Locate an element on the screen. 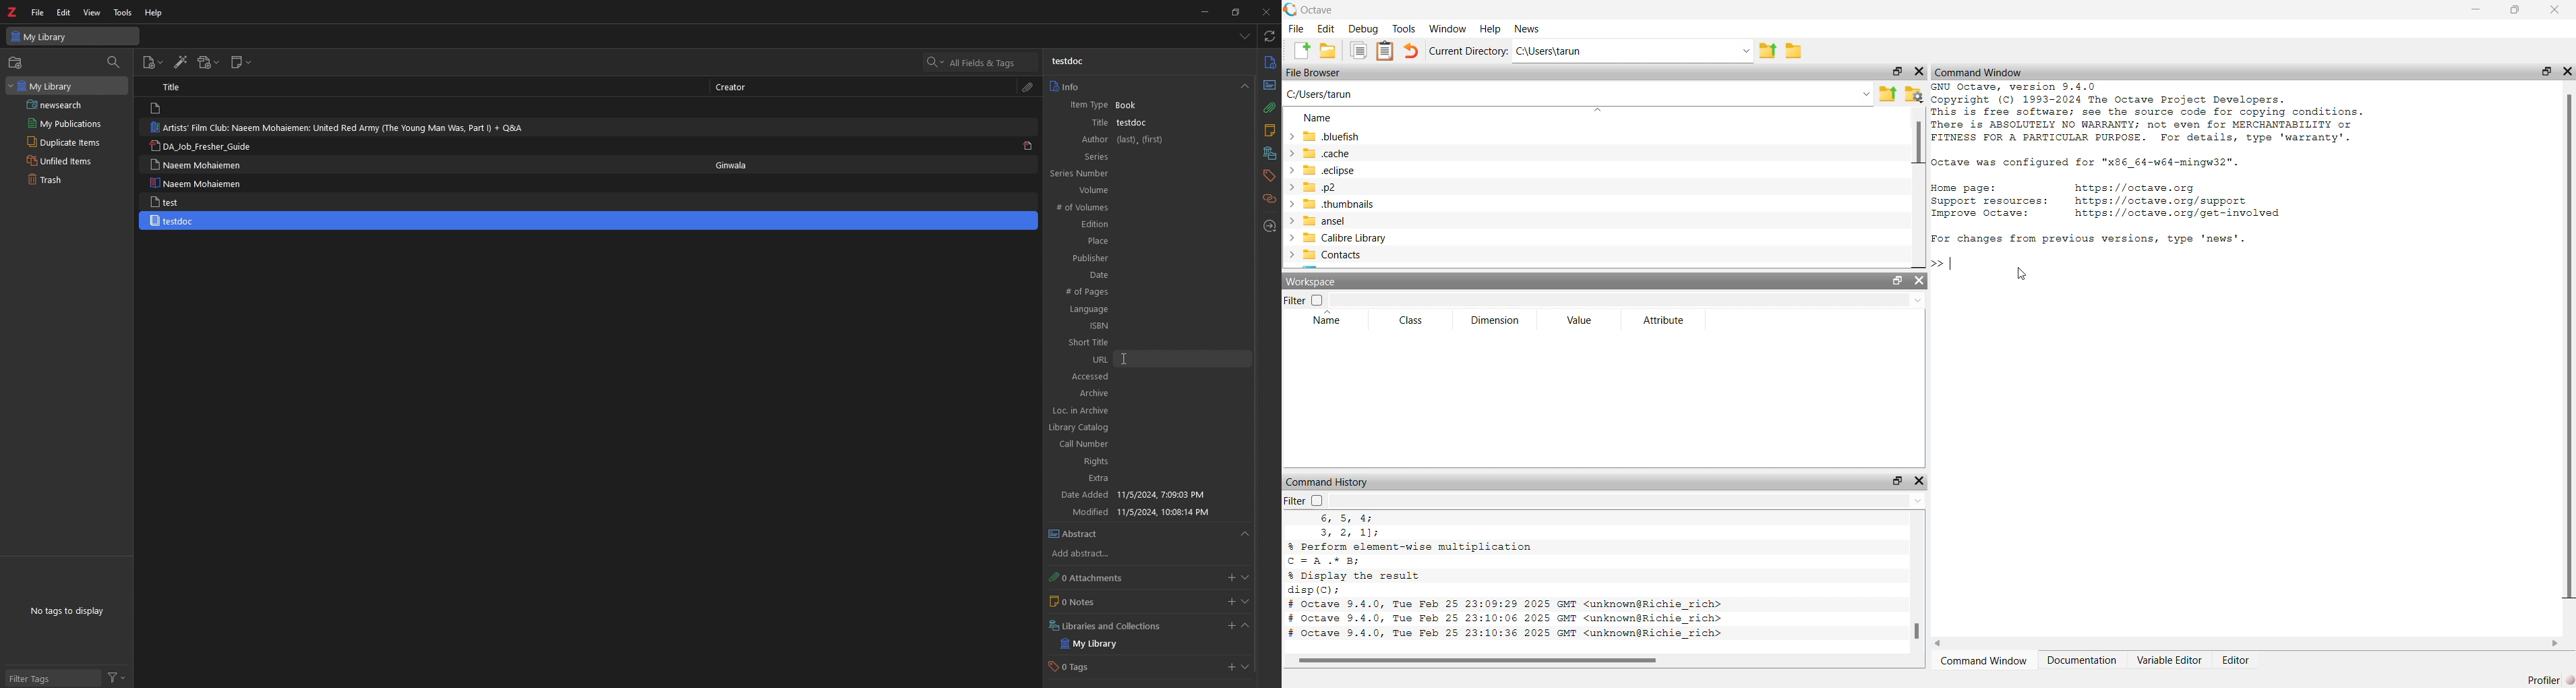  edit is located at coordinates (65, 12).